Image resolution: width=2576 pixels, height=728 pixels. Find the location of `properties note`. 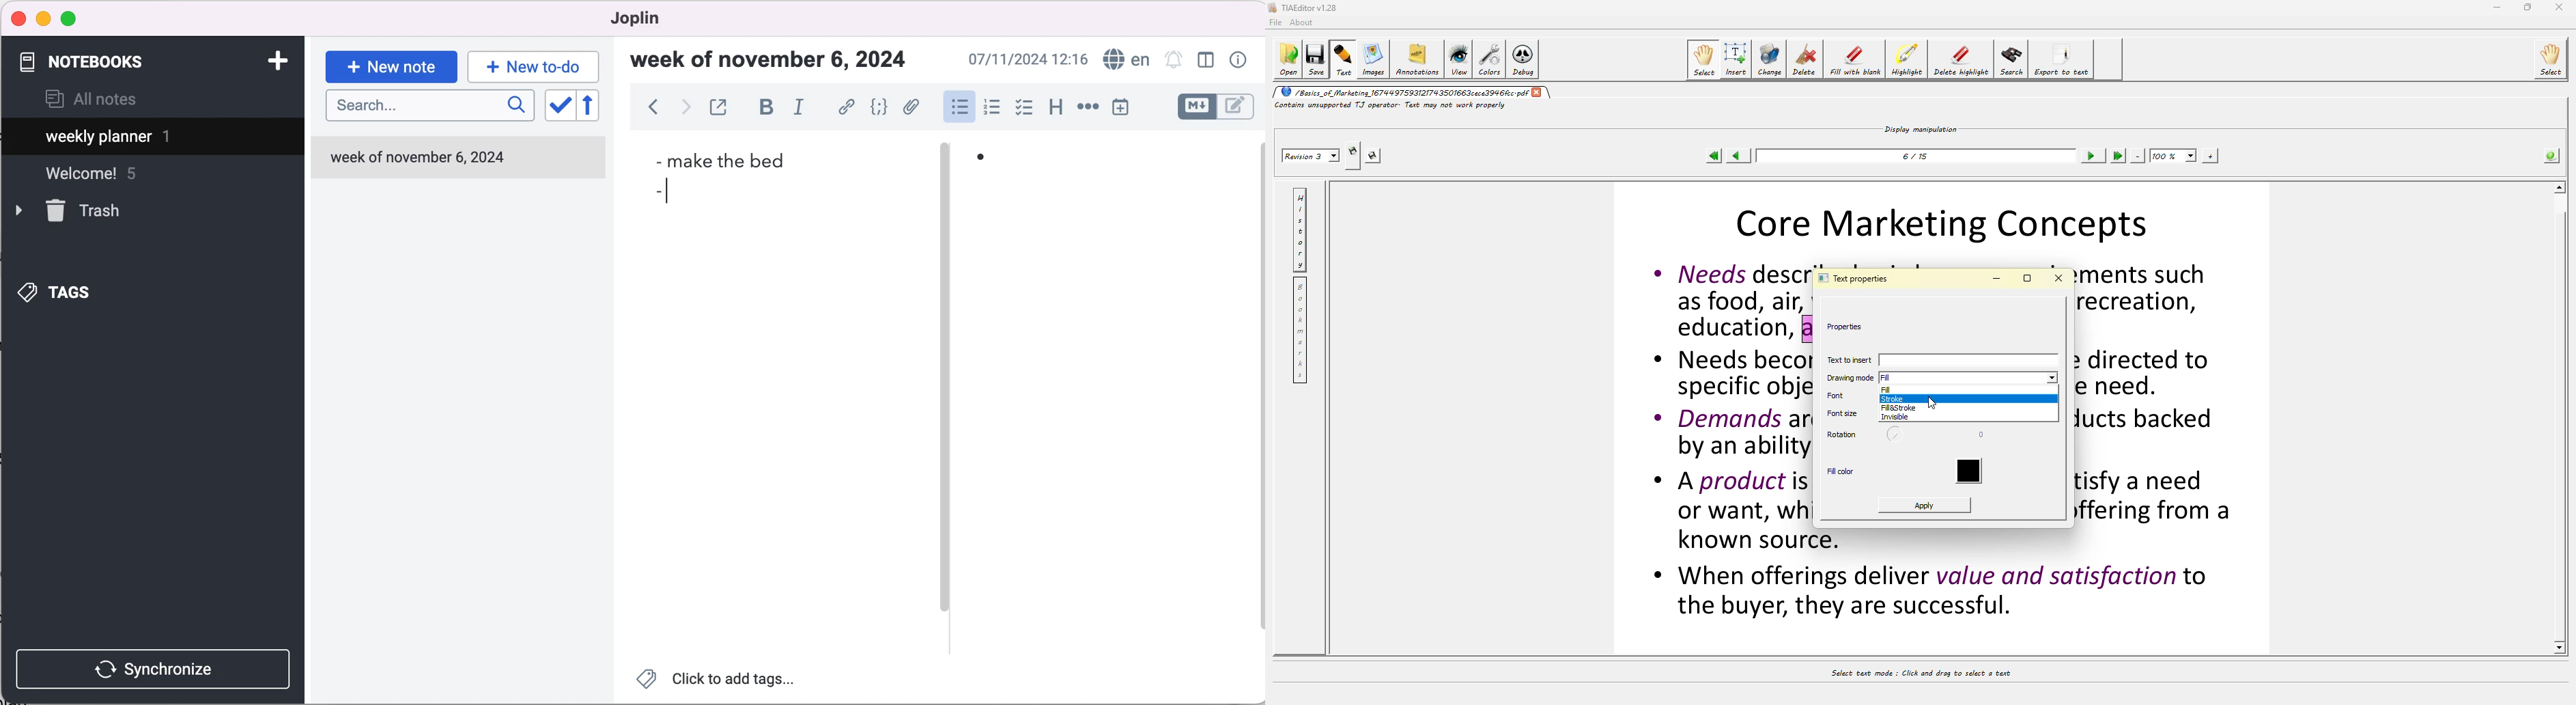

properties note is located at coordinates (1241, 59).